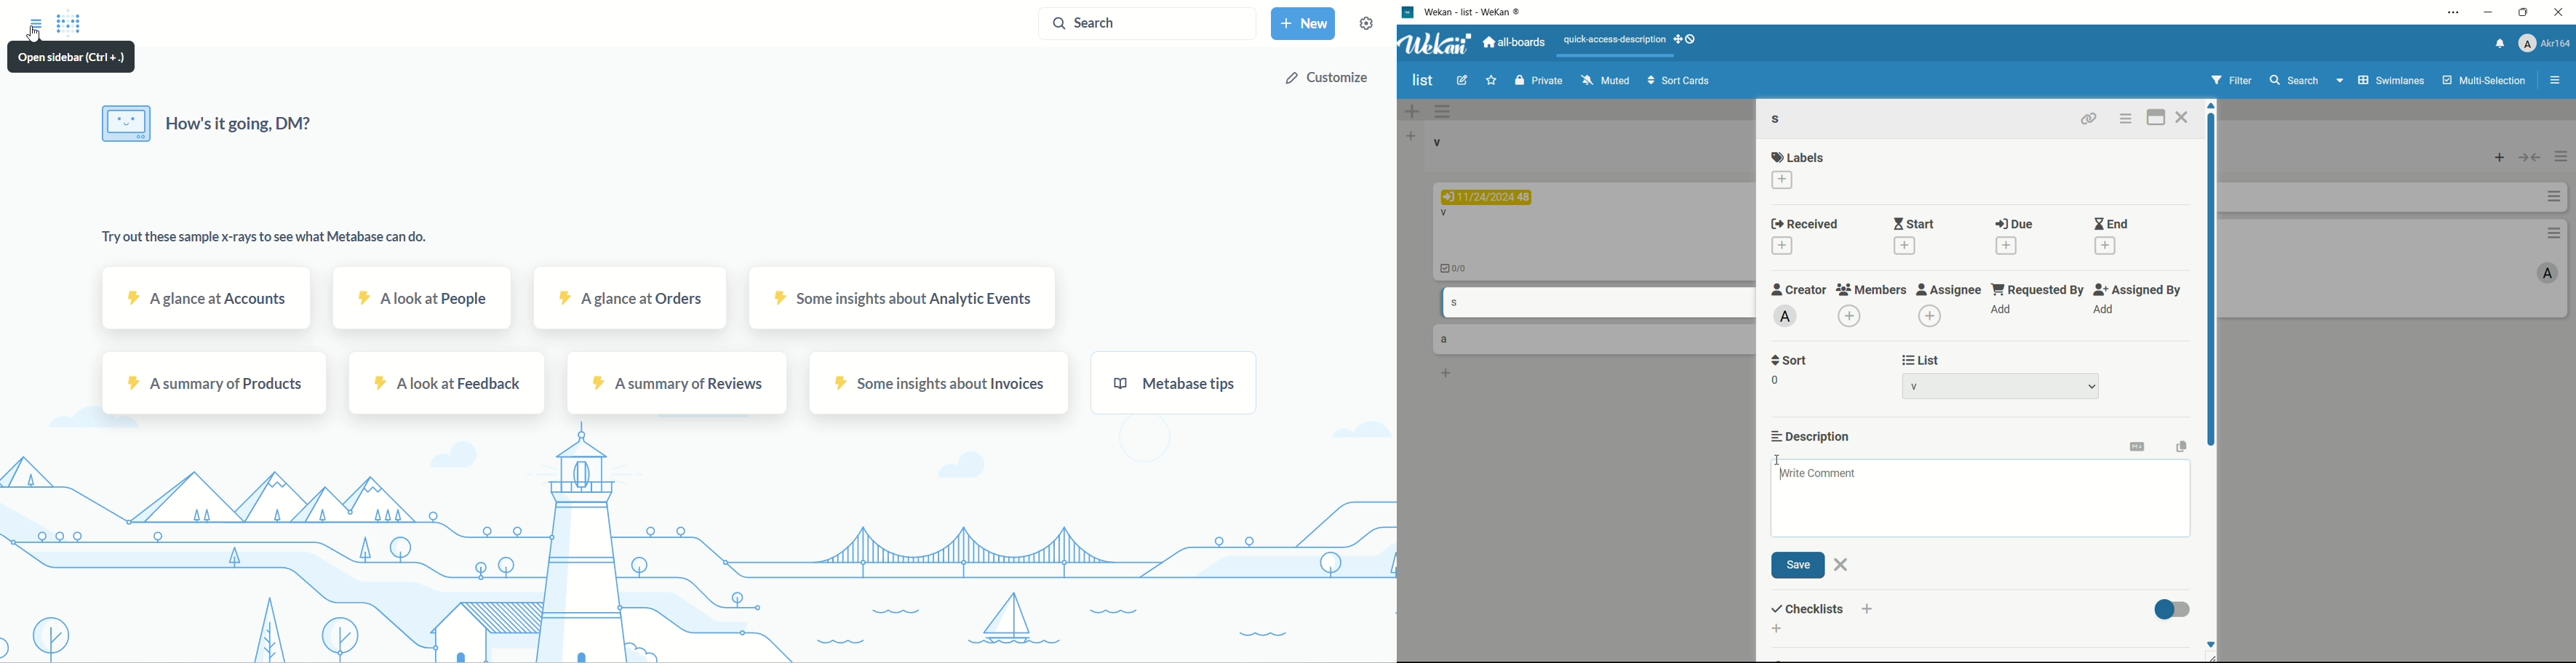 The image size is (2576, 672). Describe the element at coordinates (2173, 607) in the screenshot. I see `toggle button` at that location.